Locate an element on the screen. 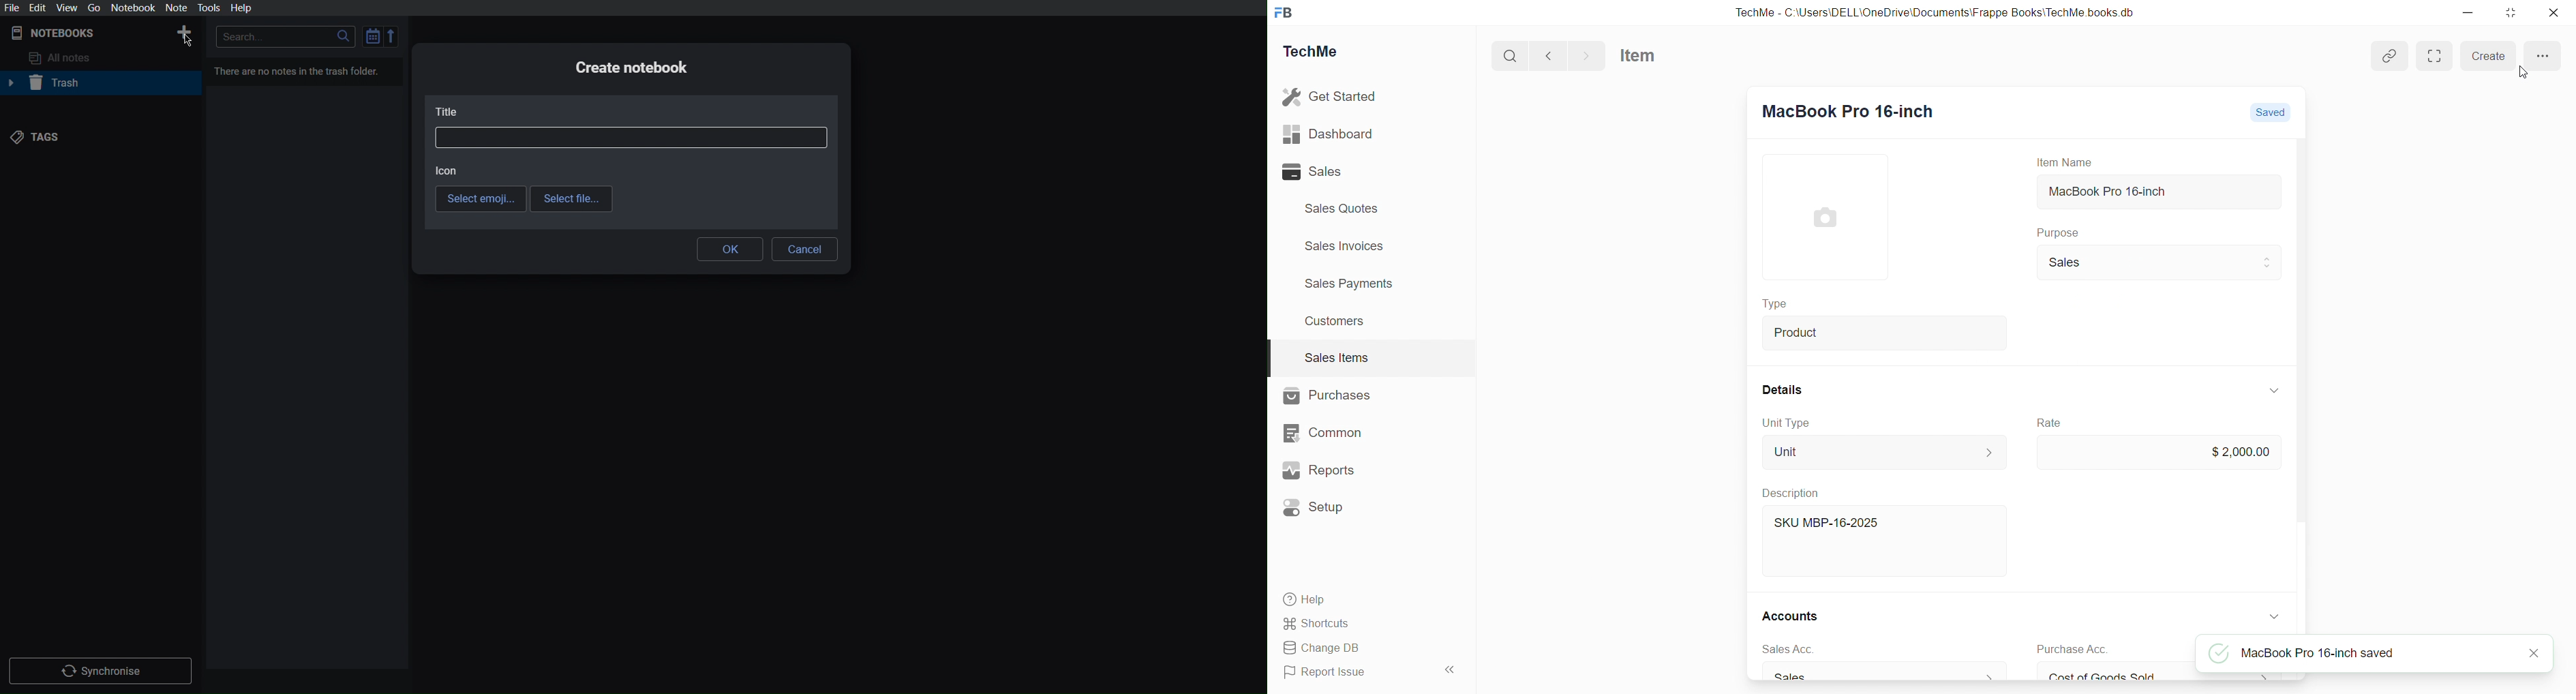  options is located at coordinates (2543, 58).